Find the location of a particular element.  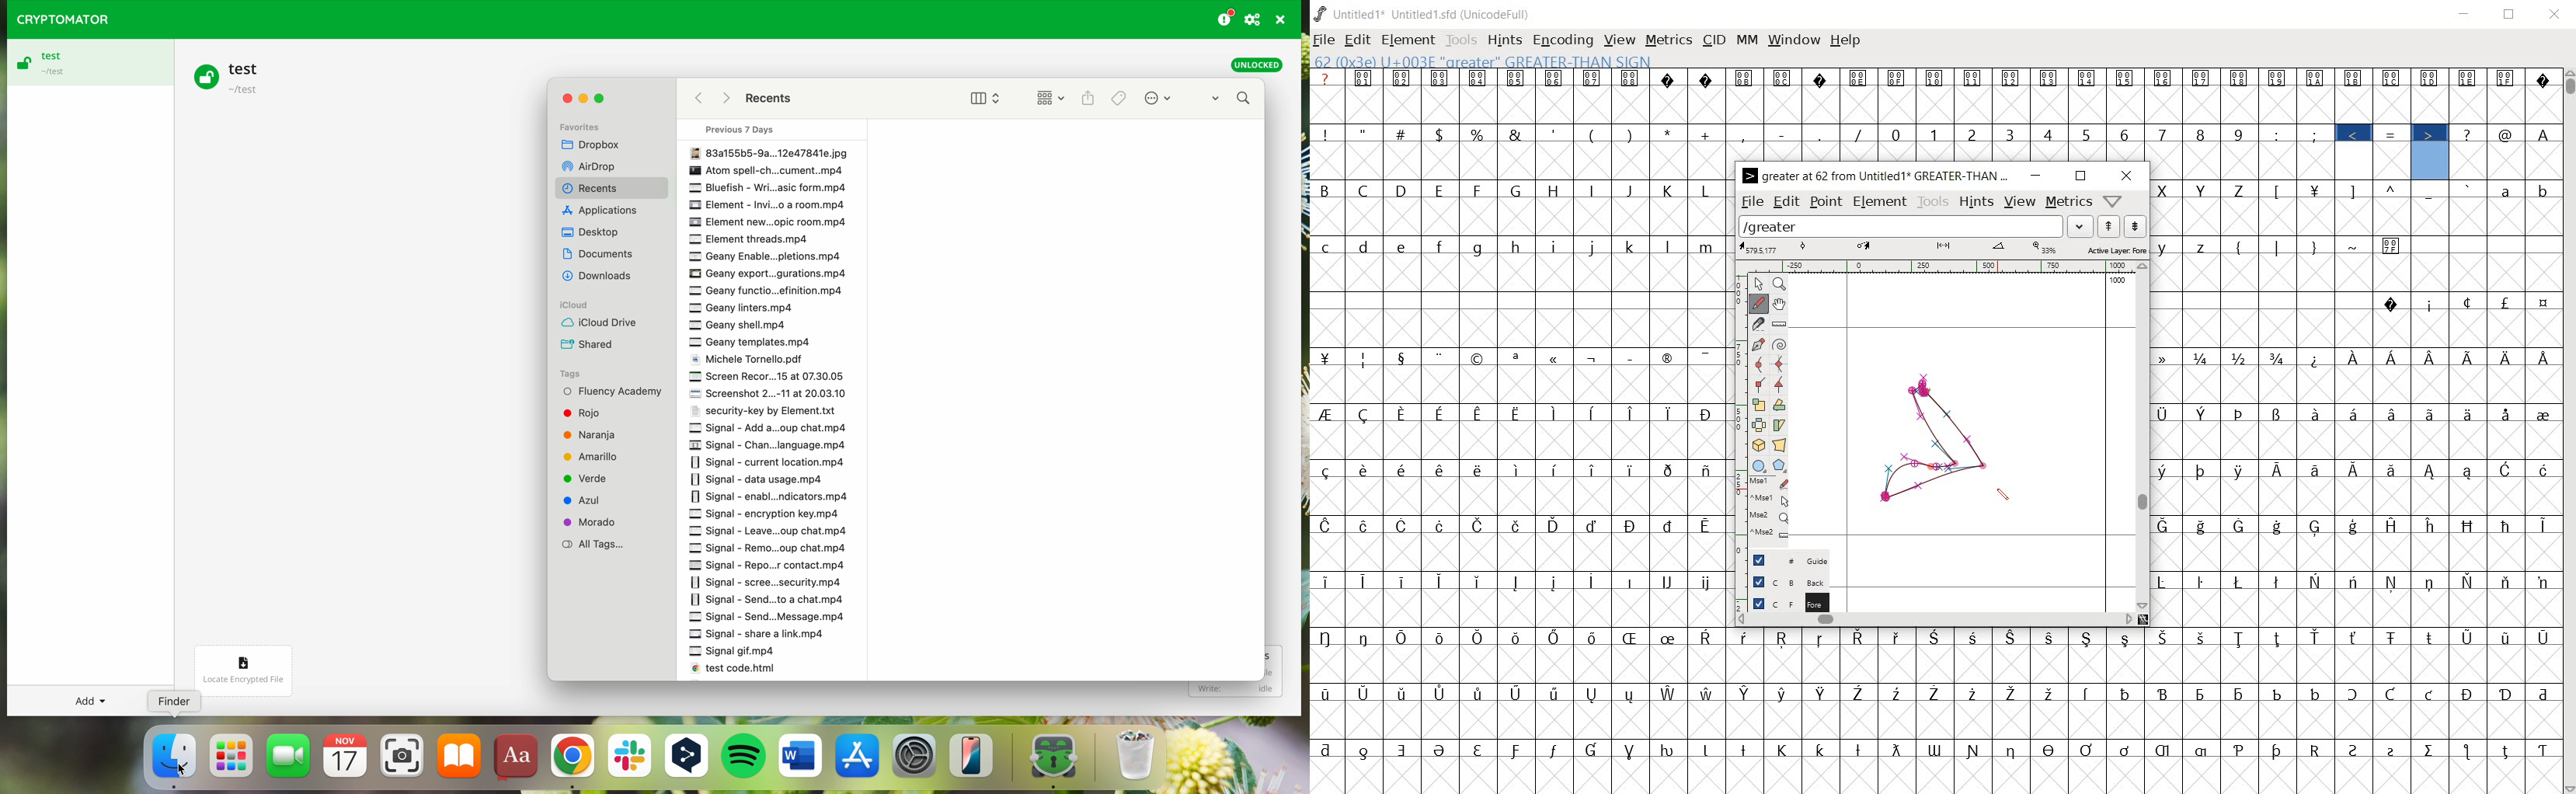

iphone mirroning is located at coordinates (974, 759).